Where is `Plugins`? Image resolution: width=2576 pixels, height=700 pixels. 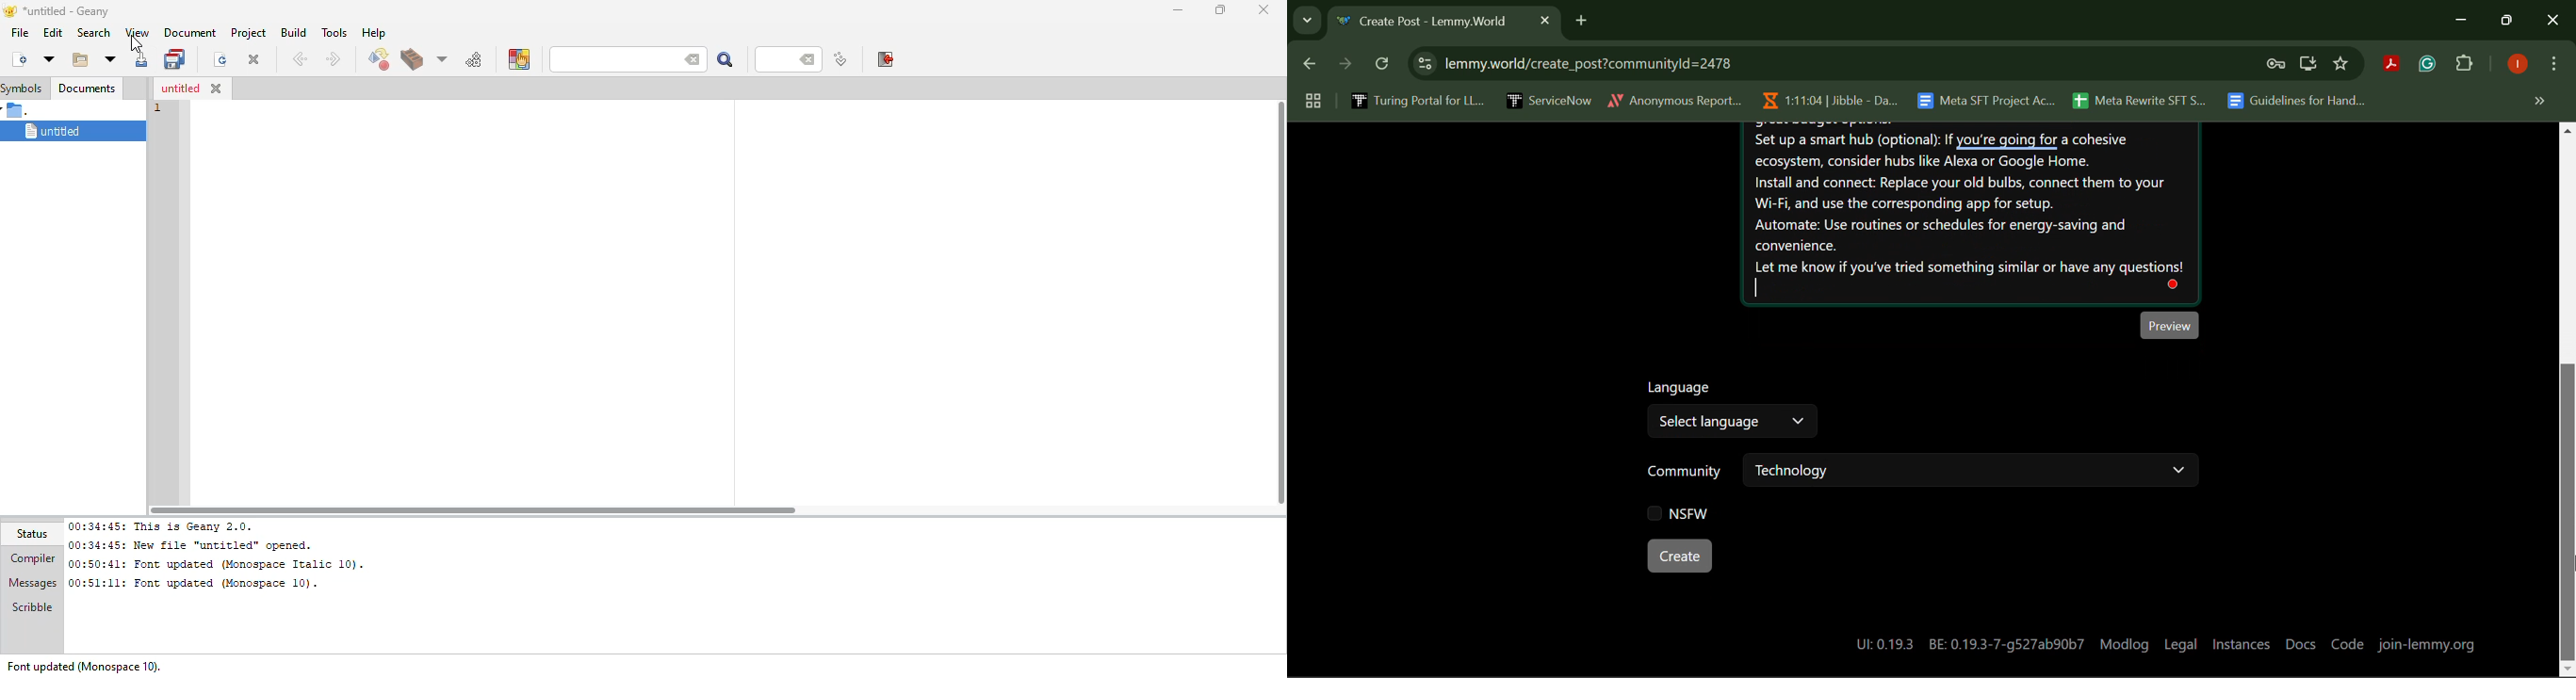 Plugins is located at coordinates (2465, 66).